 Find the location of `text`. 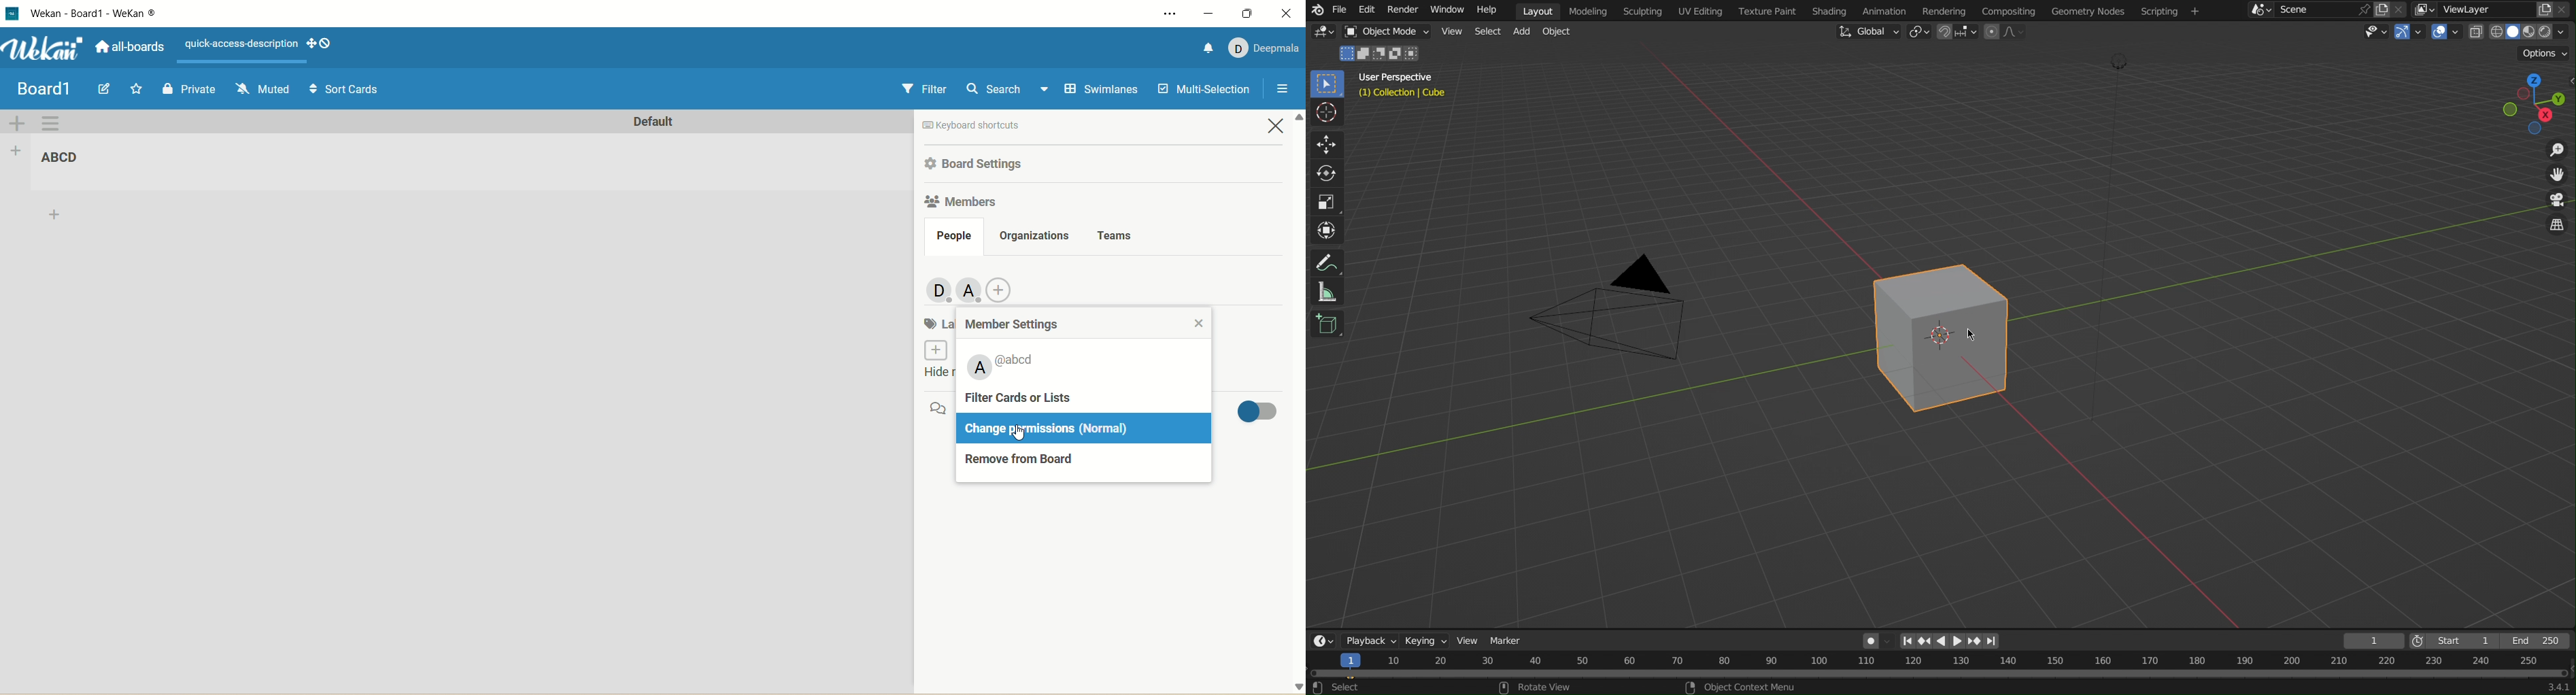

text is located at coordinates (1002, 125).